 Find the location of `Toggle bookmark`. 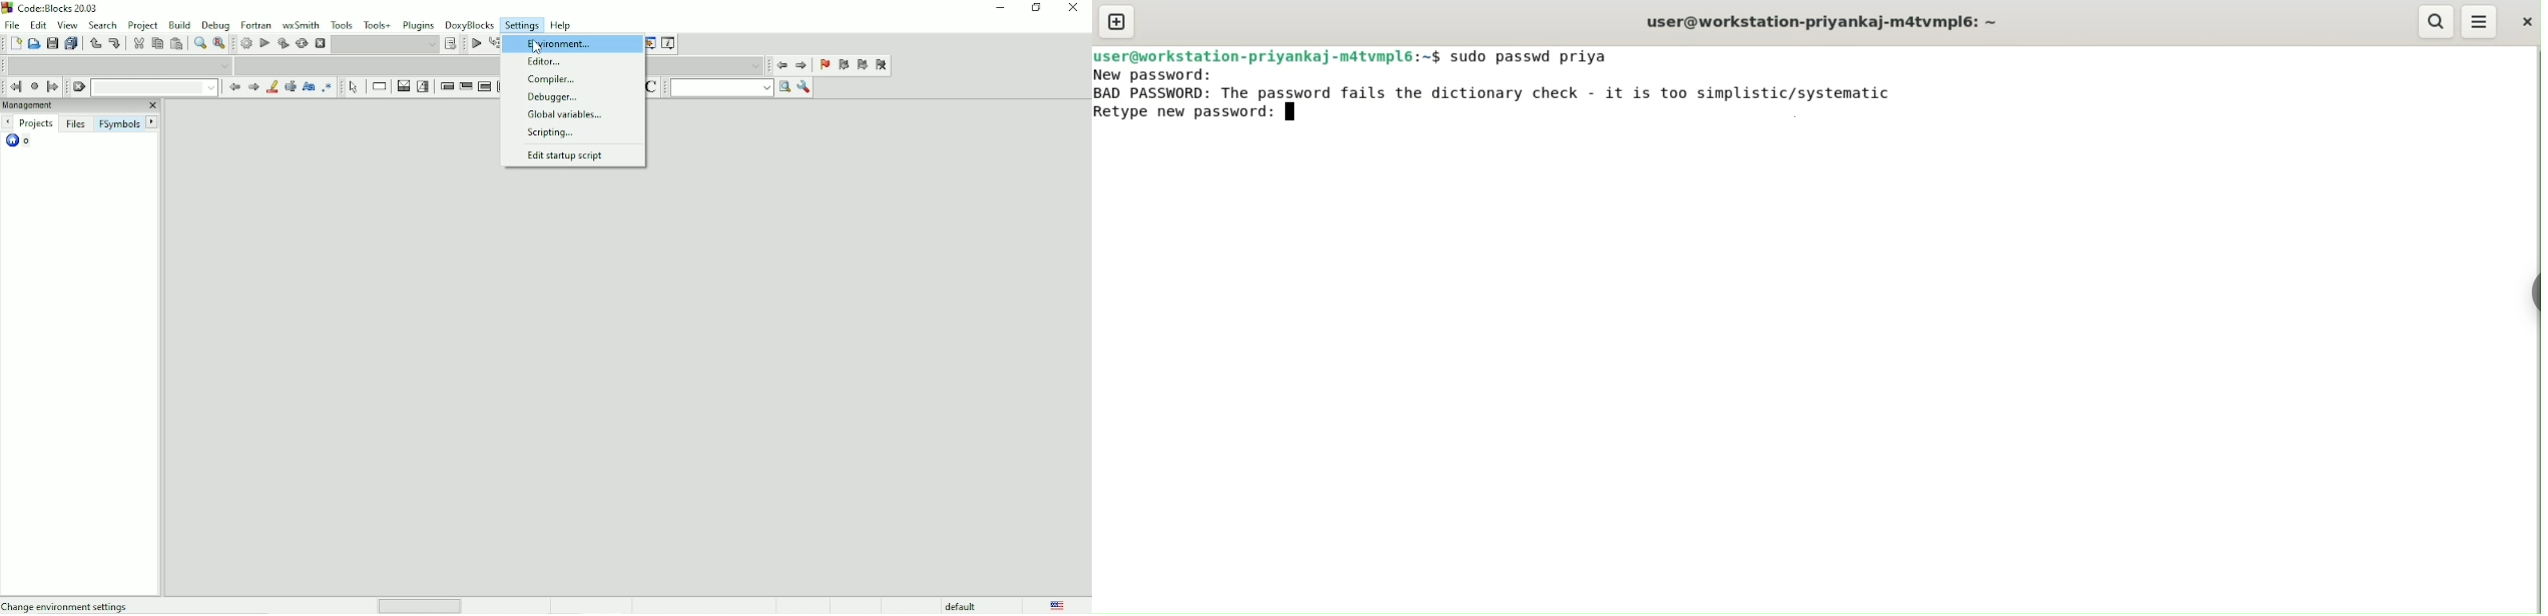

Toggle bookmark is located at coordinates (823, 65).